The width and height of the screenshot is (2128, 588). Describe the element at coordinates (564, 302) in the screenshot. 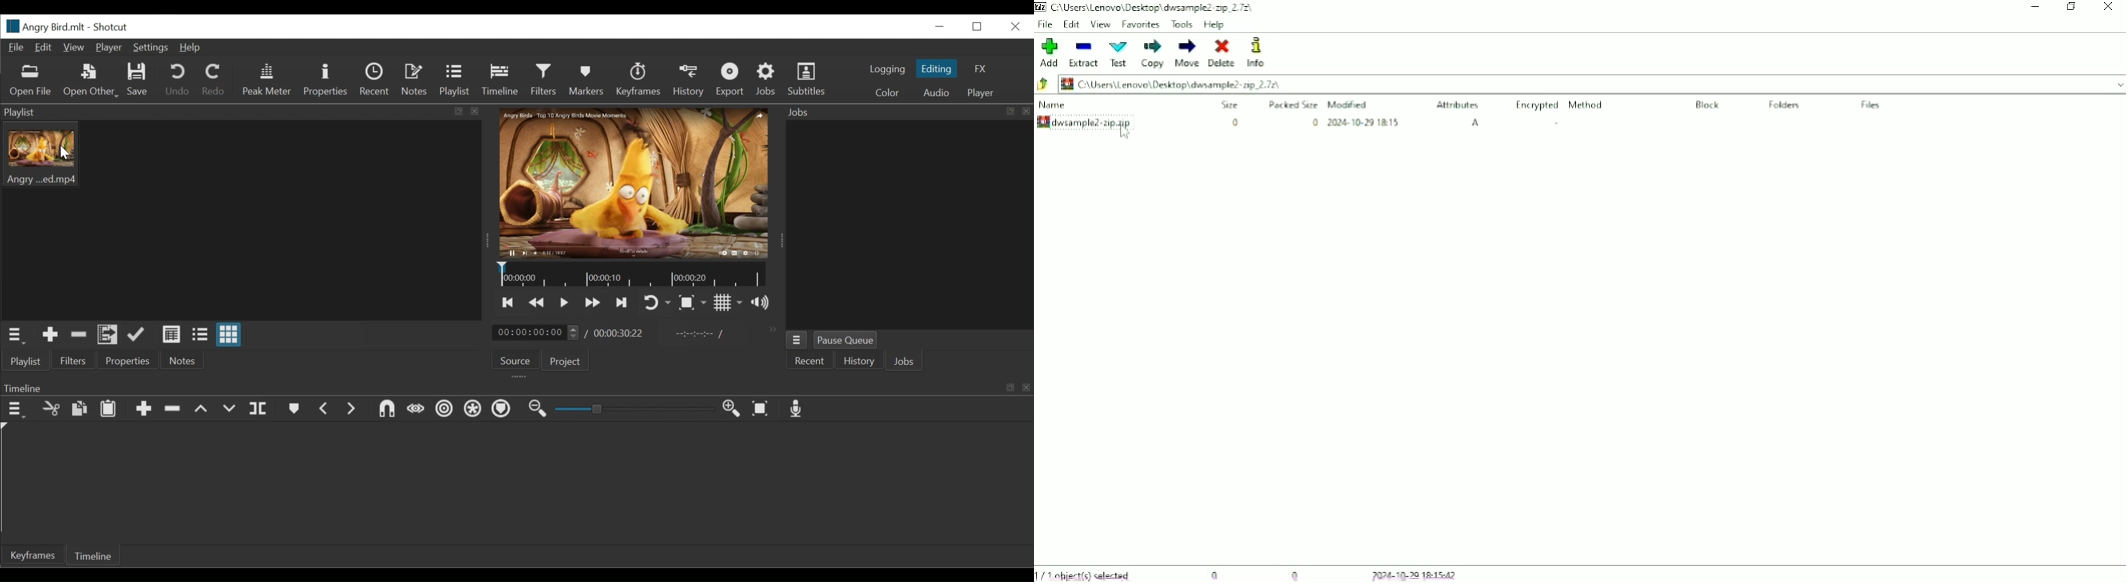

I see `Toggle play or pause (space)` at that location.